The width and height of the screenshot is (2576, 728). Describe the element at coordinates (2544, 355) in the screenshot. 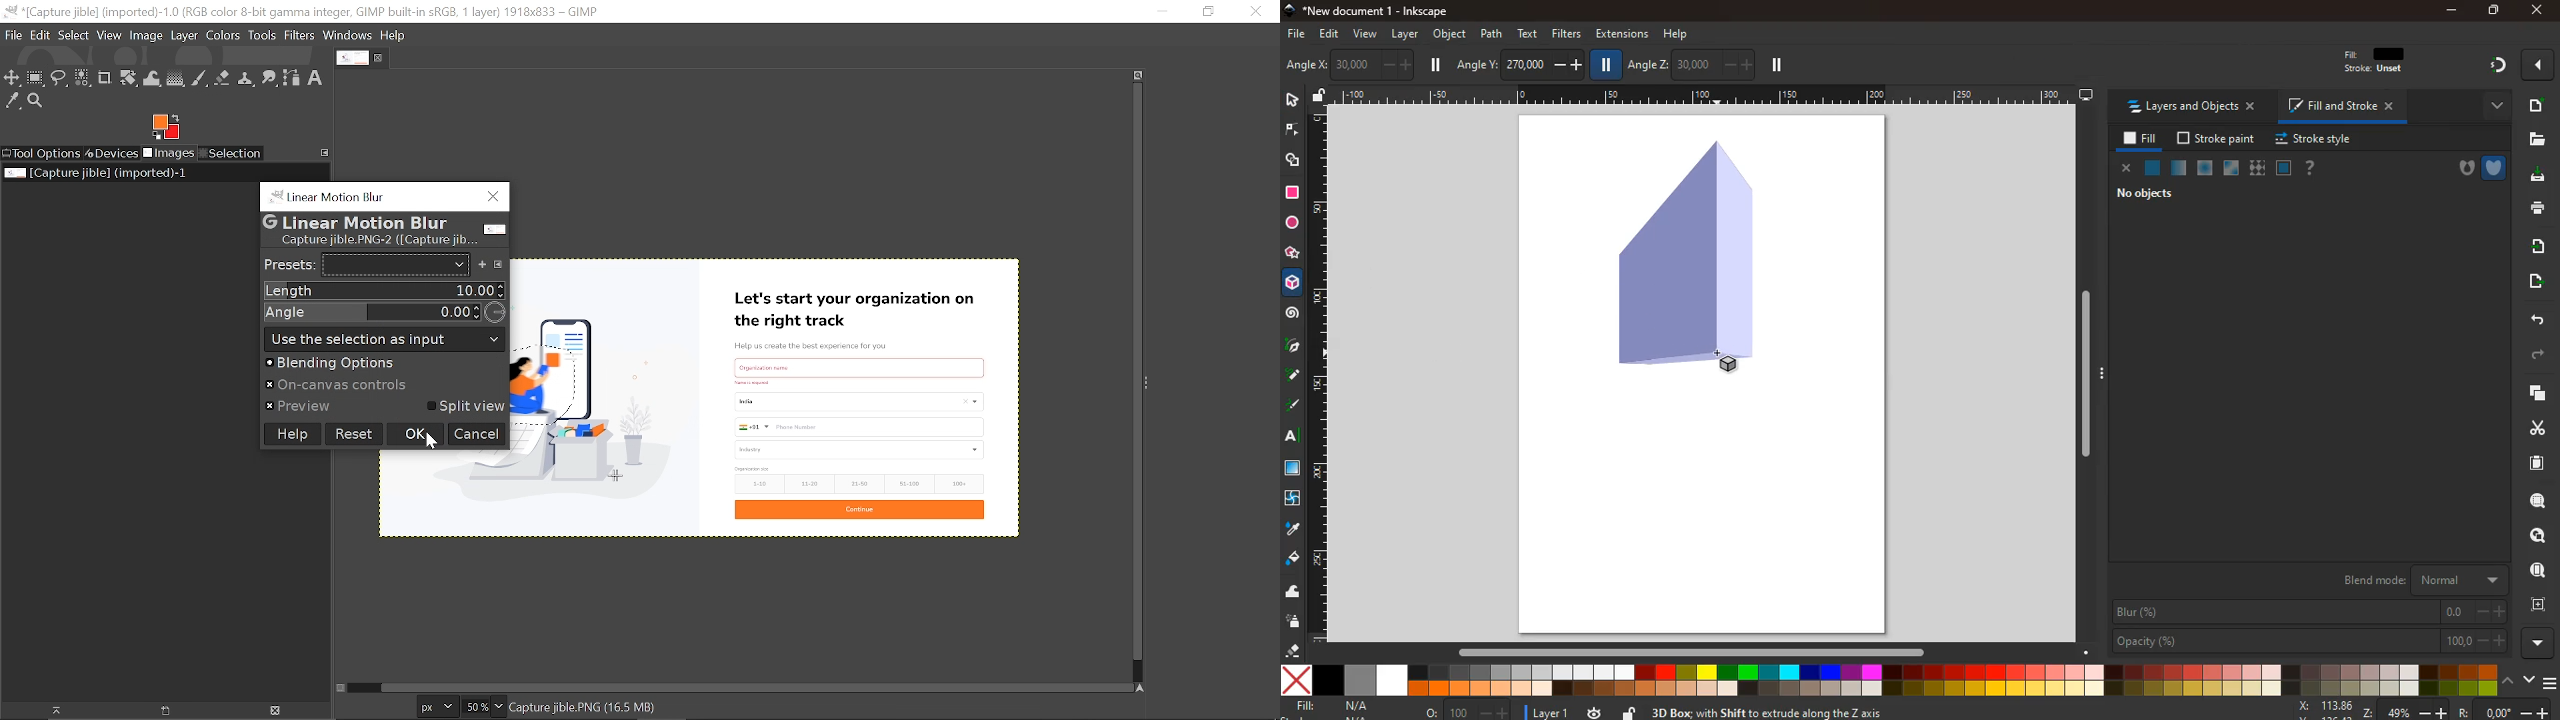

I see `forward` at that location.